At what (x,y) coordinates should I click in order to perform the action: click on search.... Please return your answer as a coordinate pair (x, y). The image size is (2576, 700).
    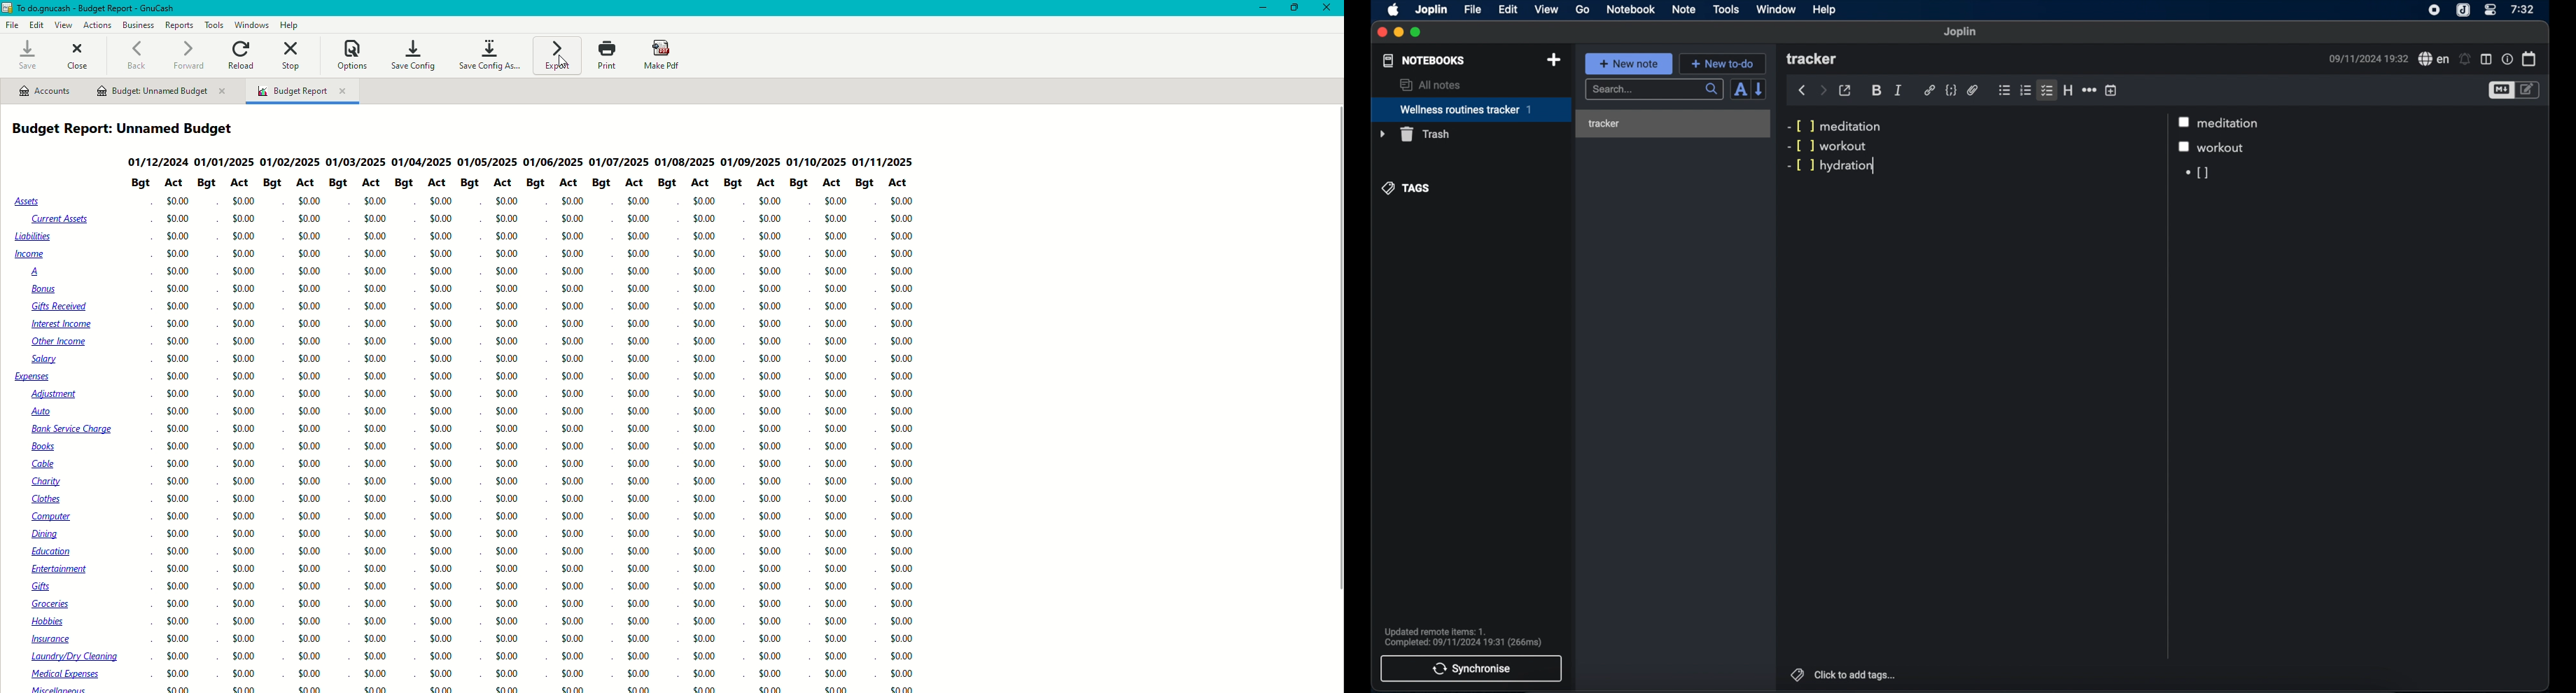
    Looking at the image, I should click on (1655, 90).